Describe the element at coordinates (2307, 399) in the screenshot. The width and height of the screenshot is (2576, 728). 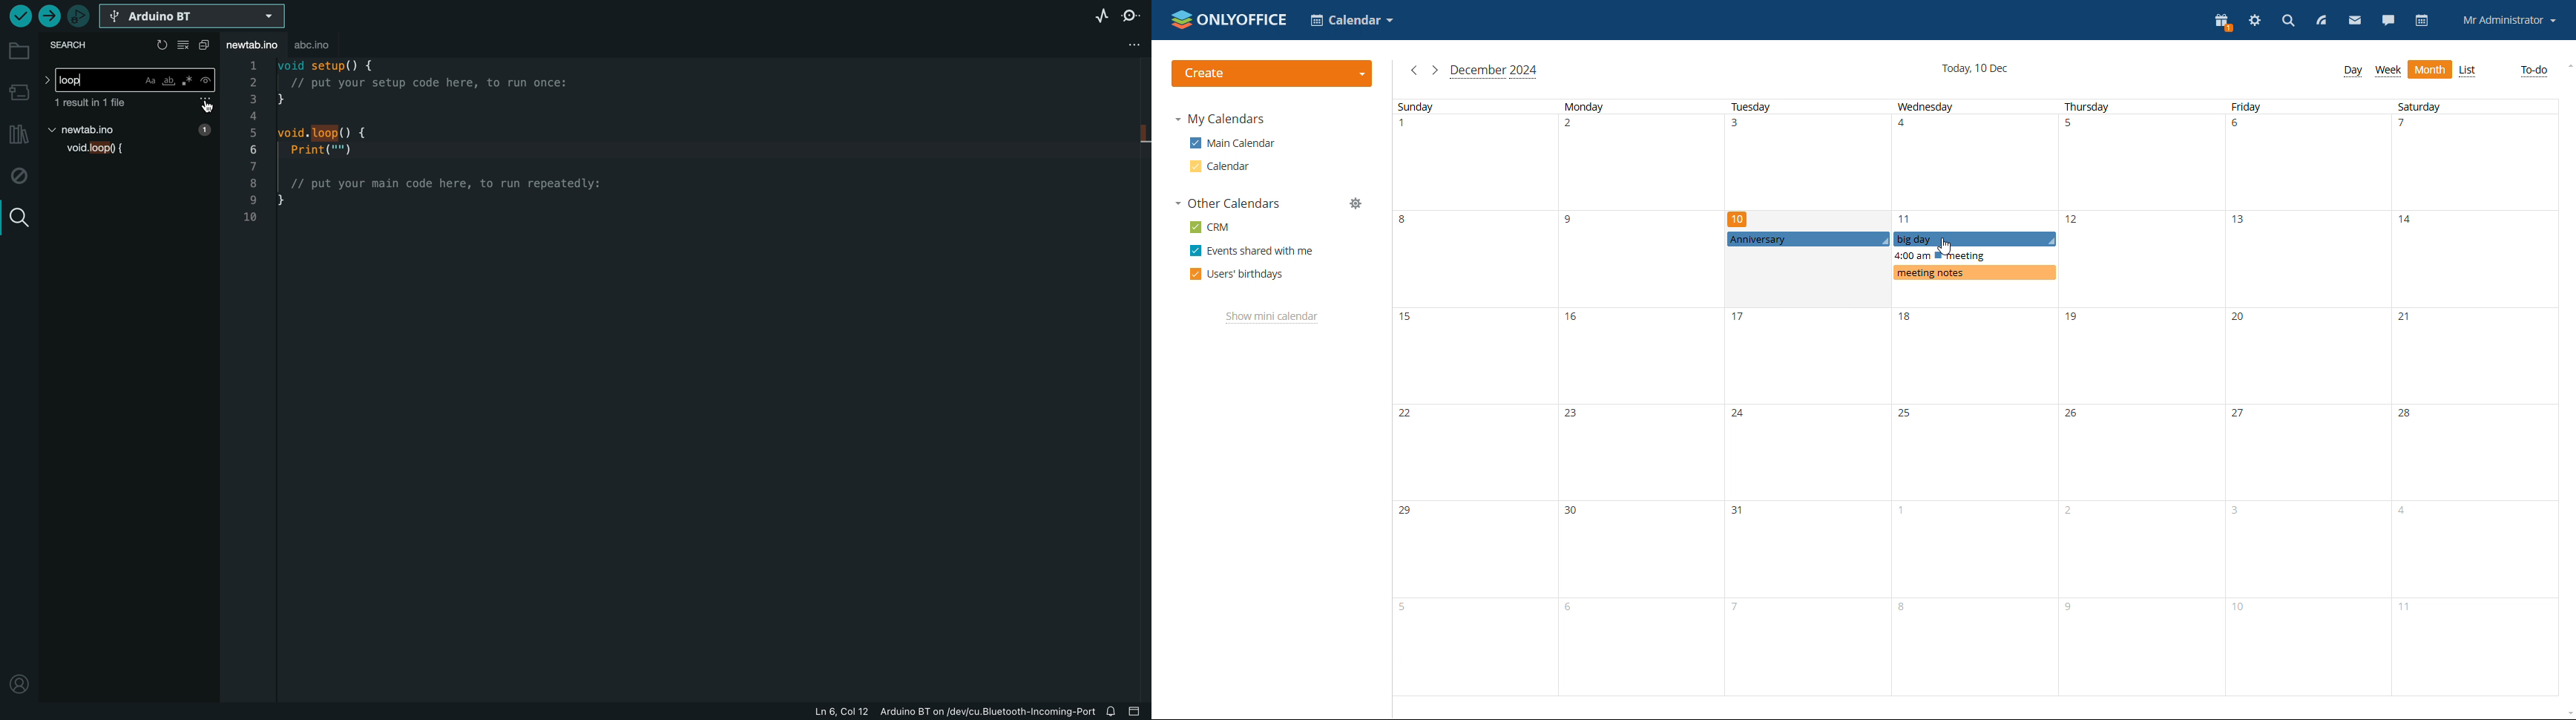
I see `friday` at that location.